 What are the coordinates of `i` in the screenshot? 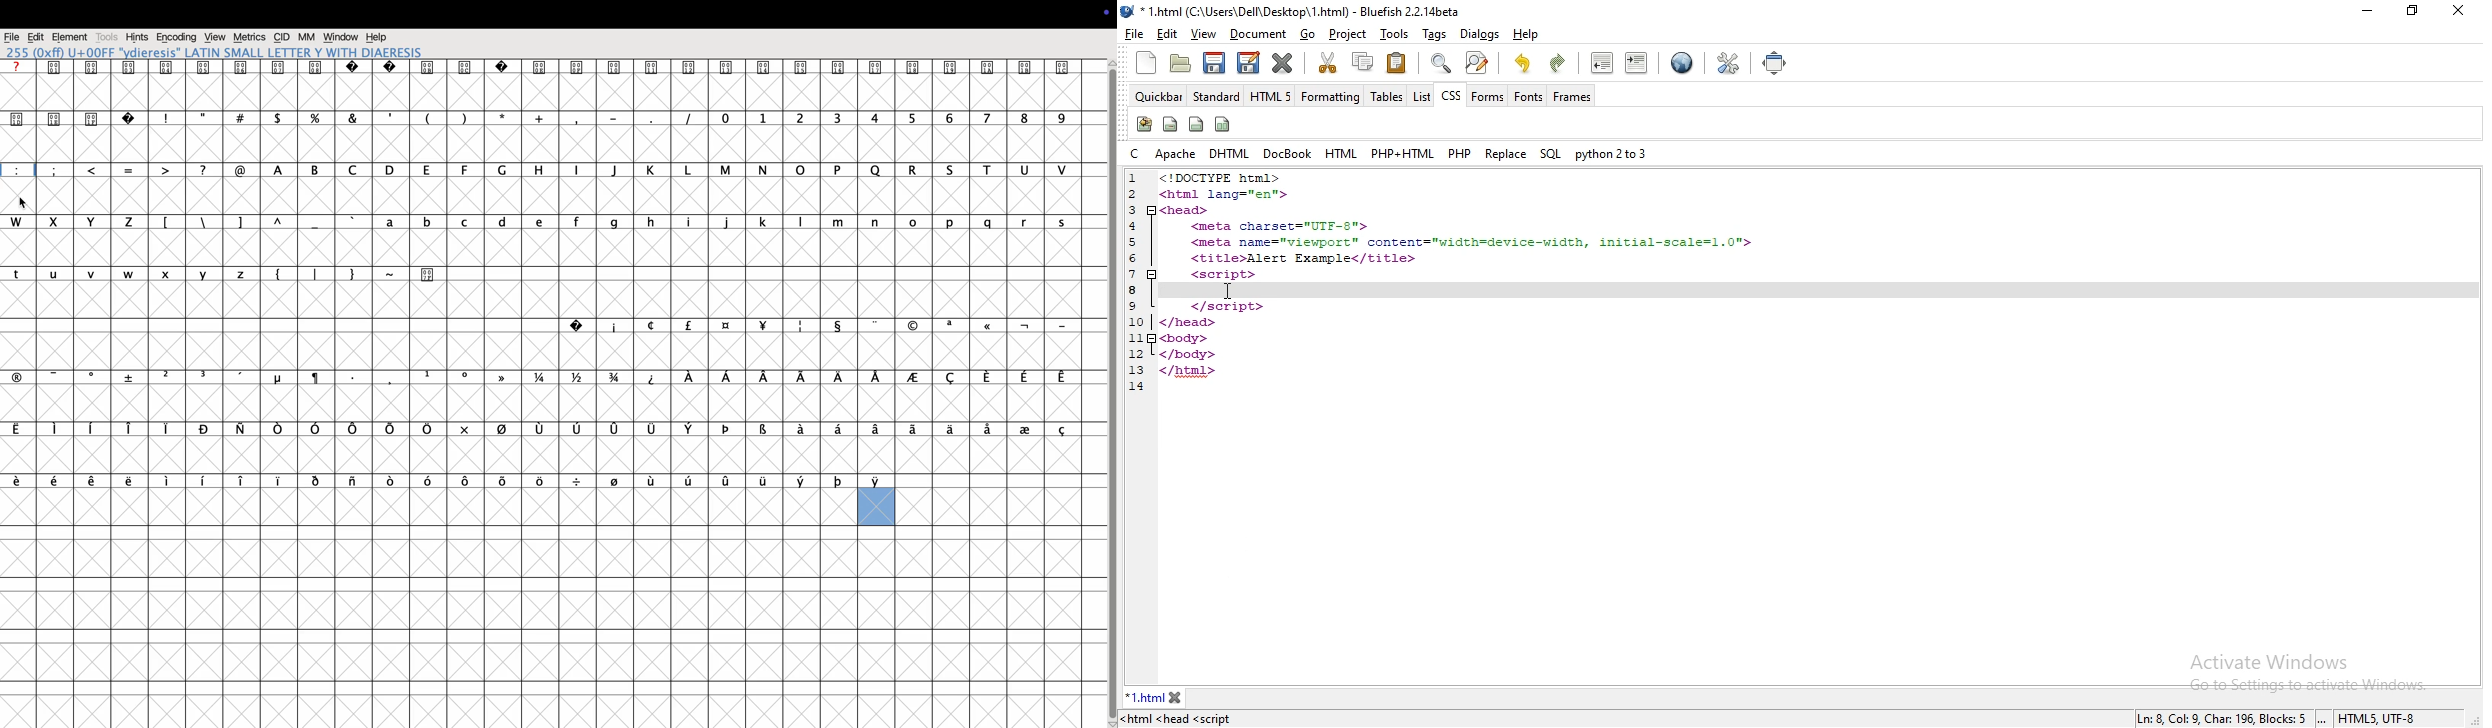 It's located at (579, 188).